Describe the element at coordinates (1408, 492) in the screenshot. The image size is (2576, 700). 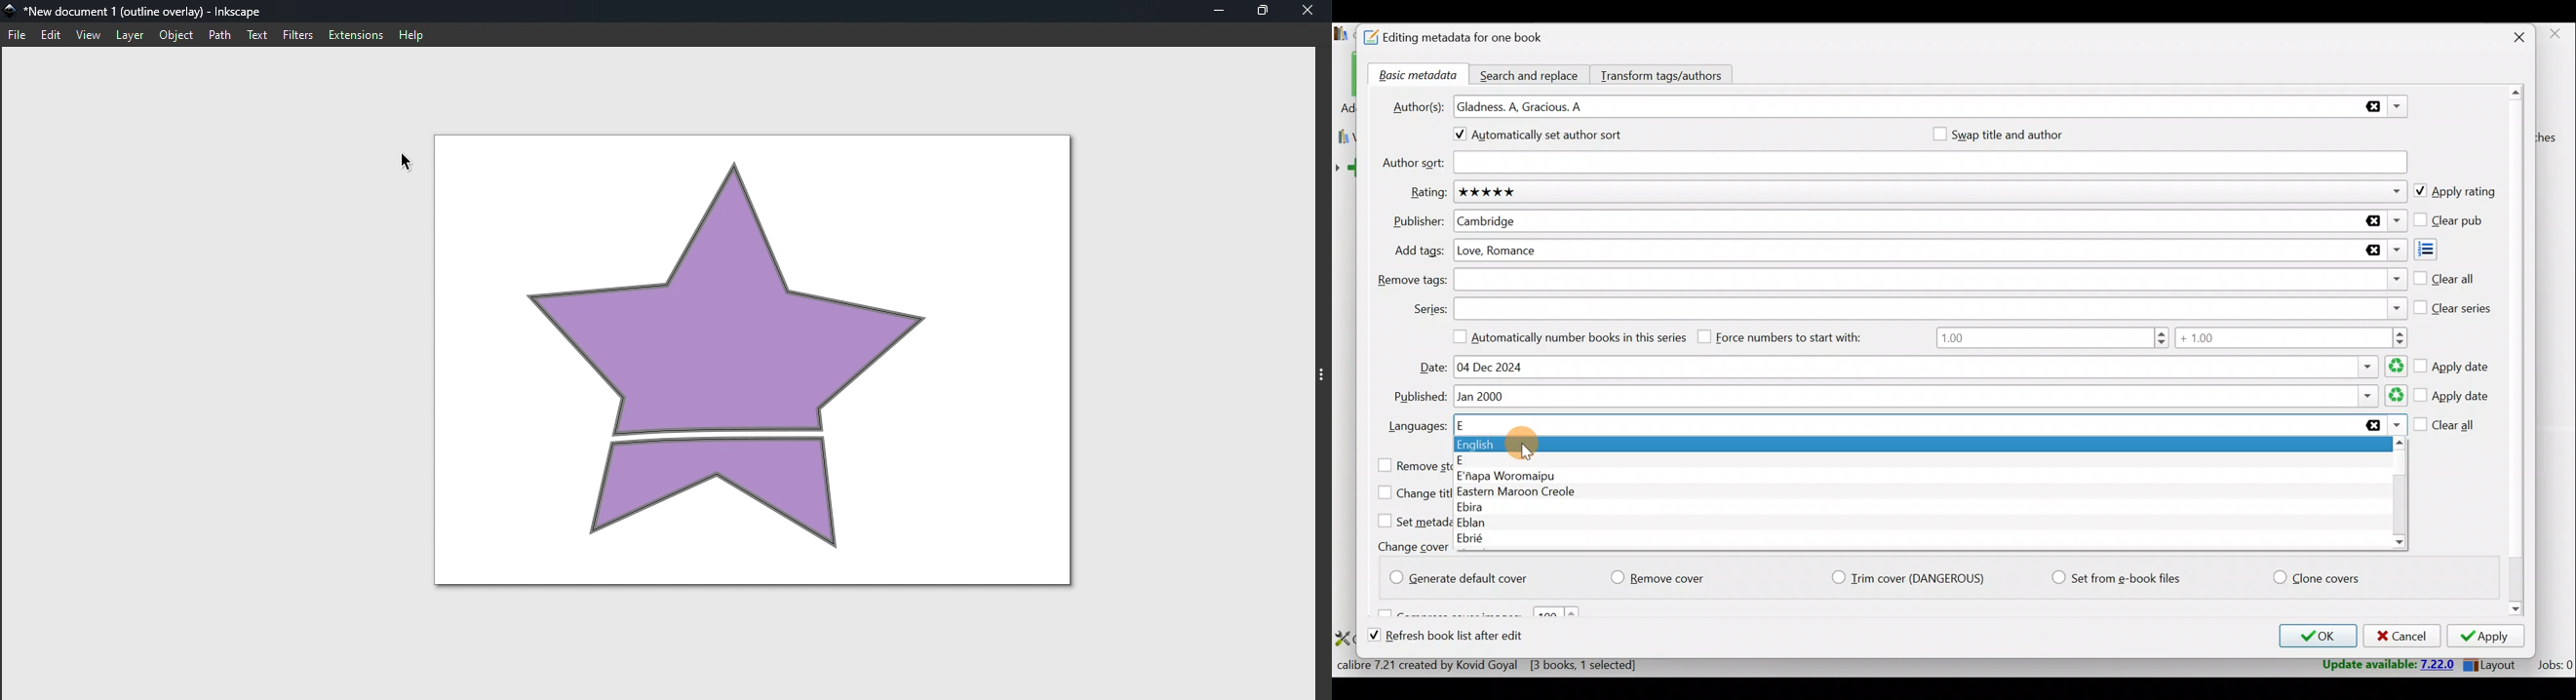
I see `Change title case to` at that location.